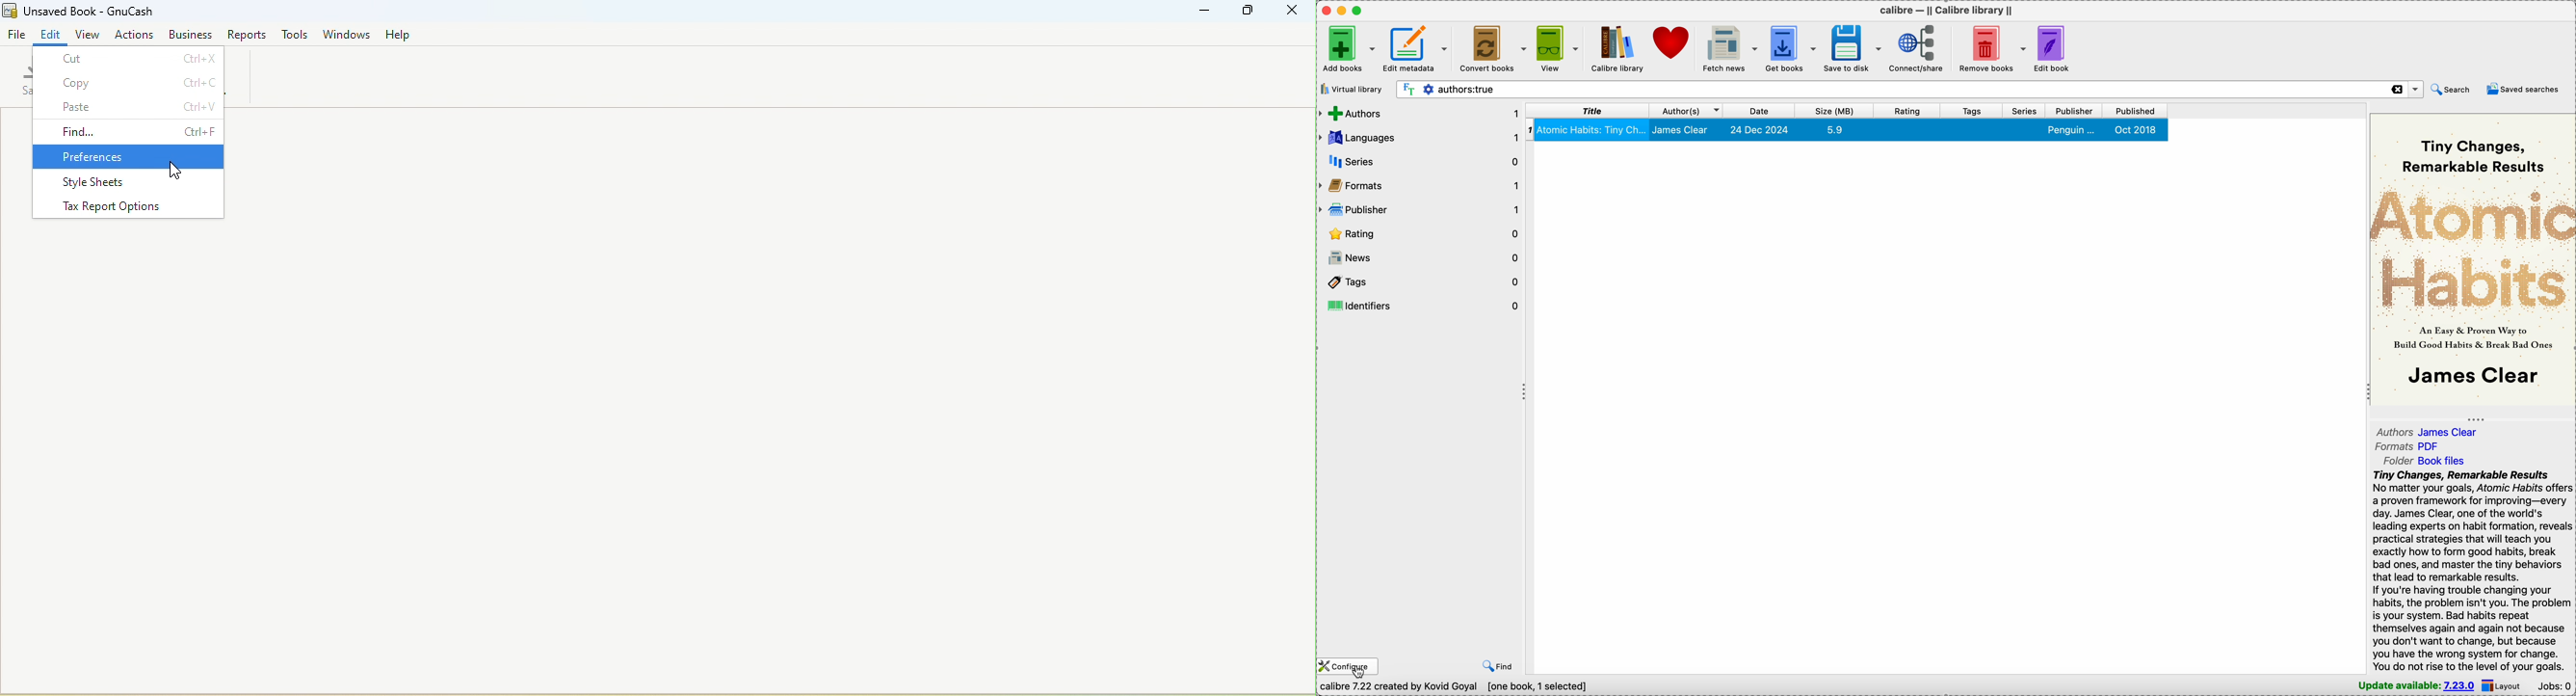 This screenshot has width=2576, height=700. Describe the element at coordinates (1498, 666) in the screenshot. I see `find` at that location.